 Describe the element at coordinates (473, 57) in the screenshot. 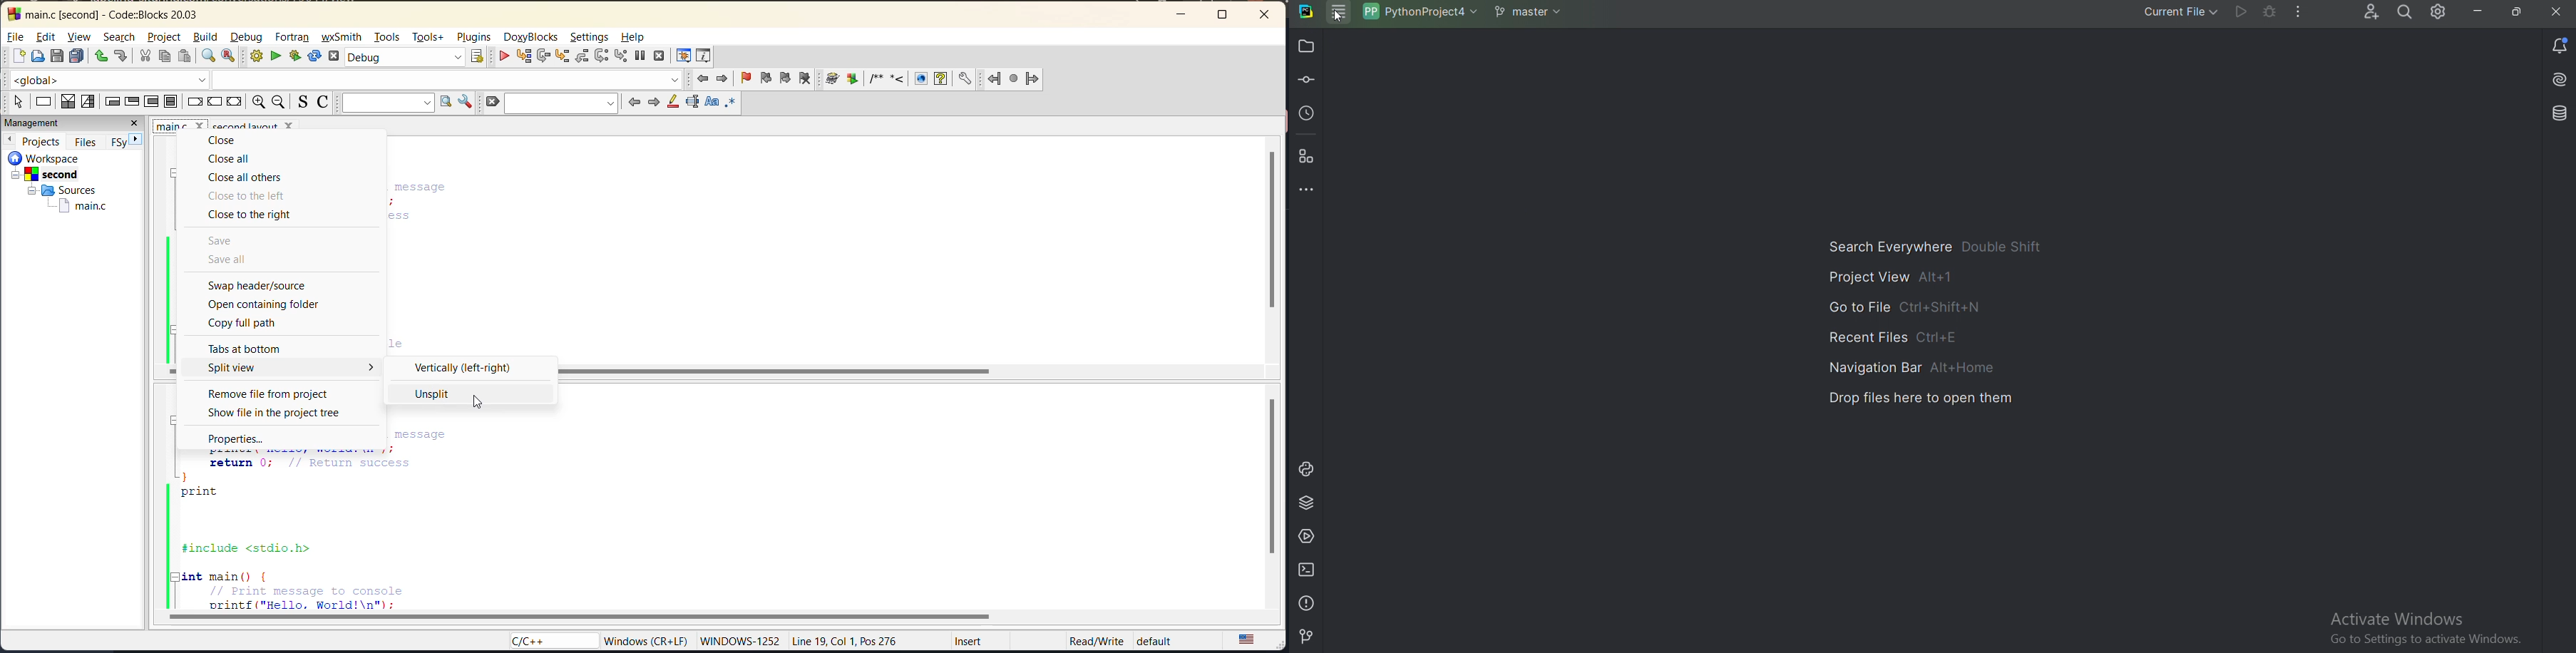

I see `show select target dialog` at that location.